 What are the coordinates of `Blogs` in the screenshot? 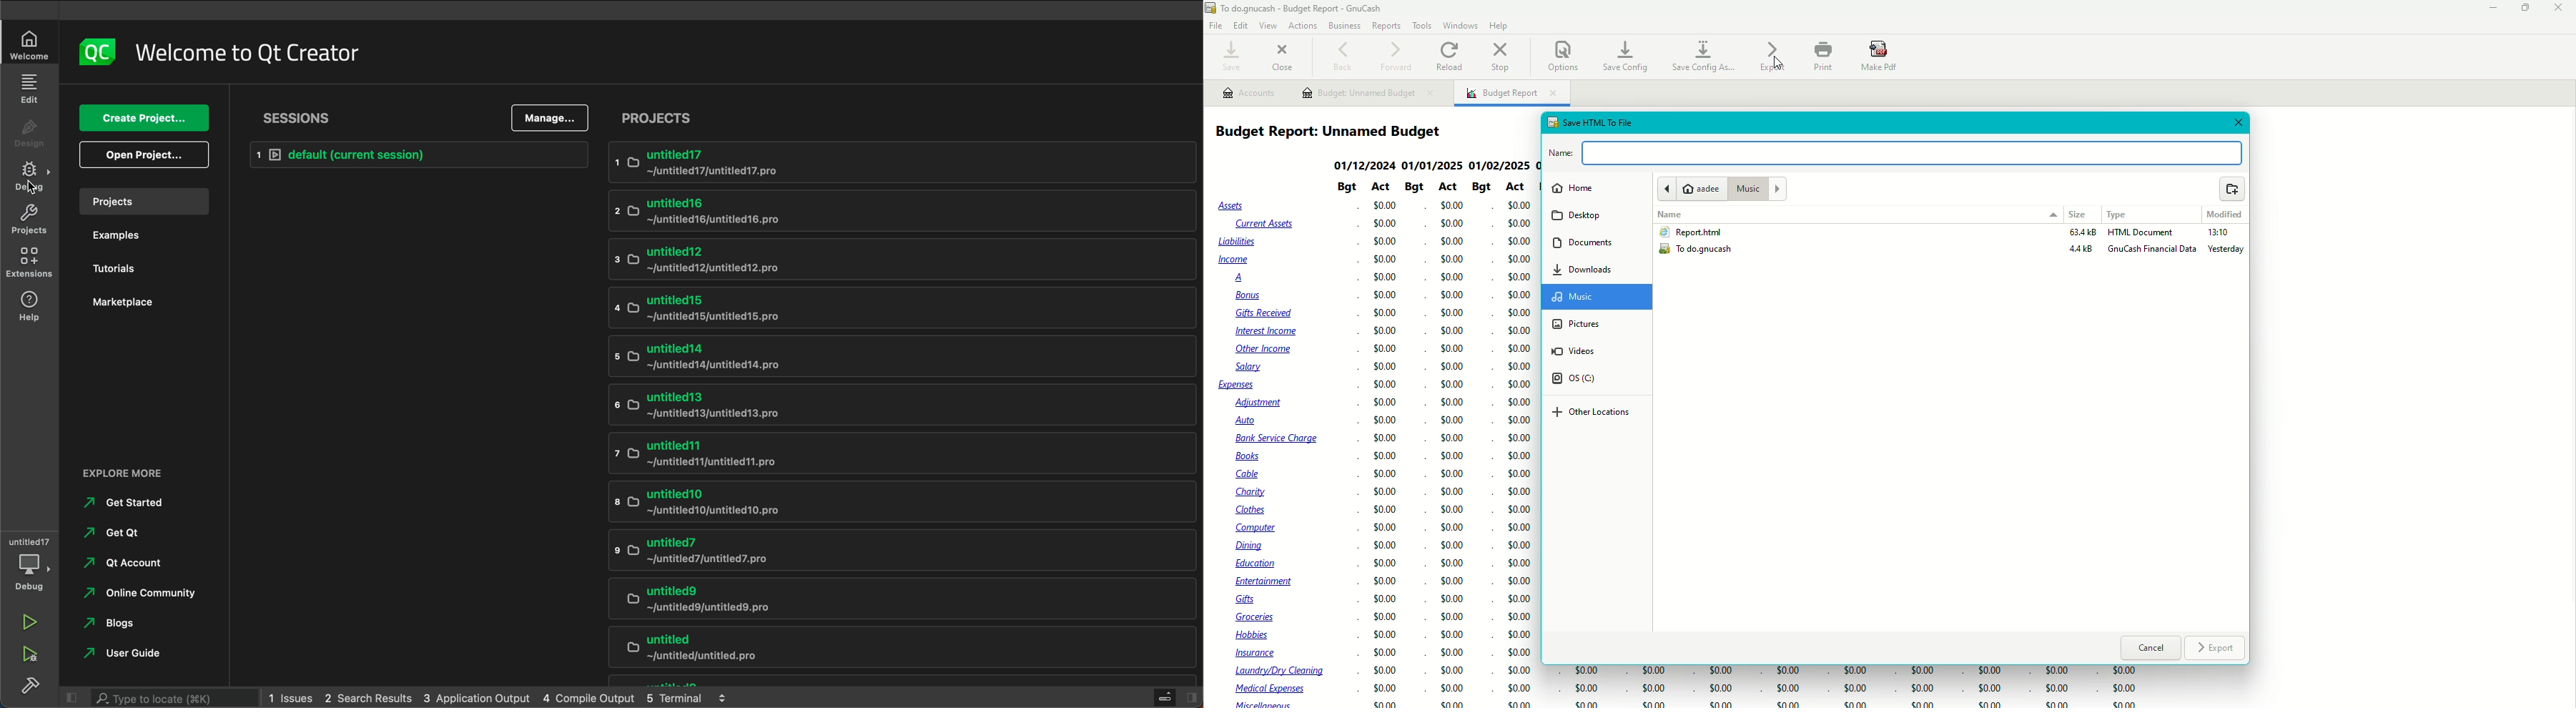 It's located at (114, 623).